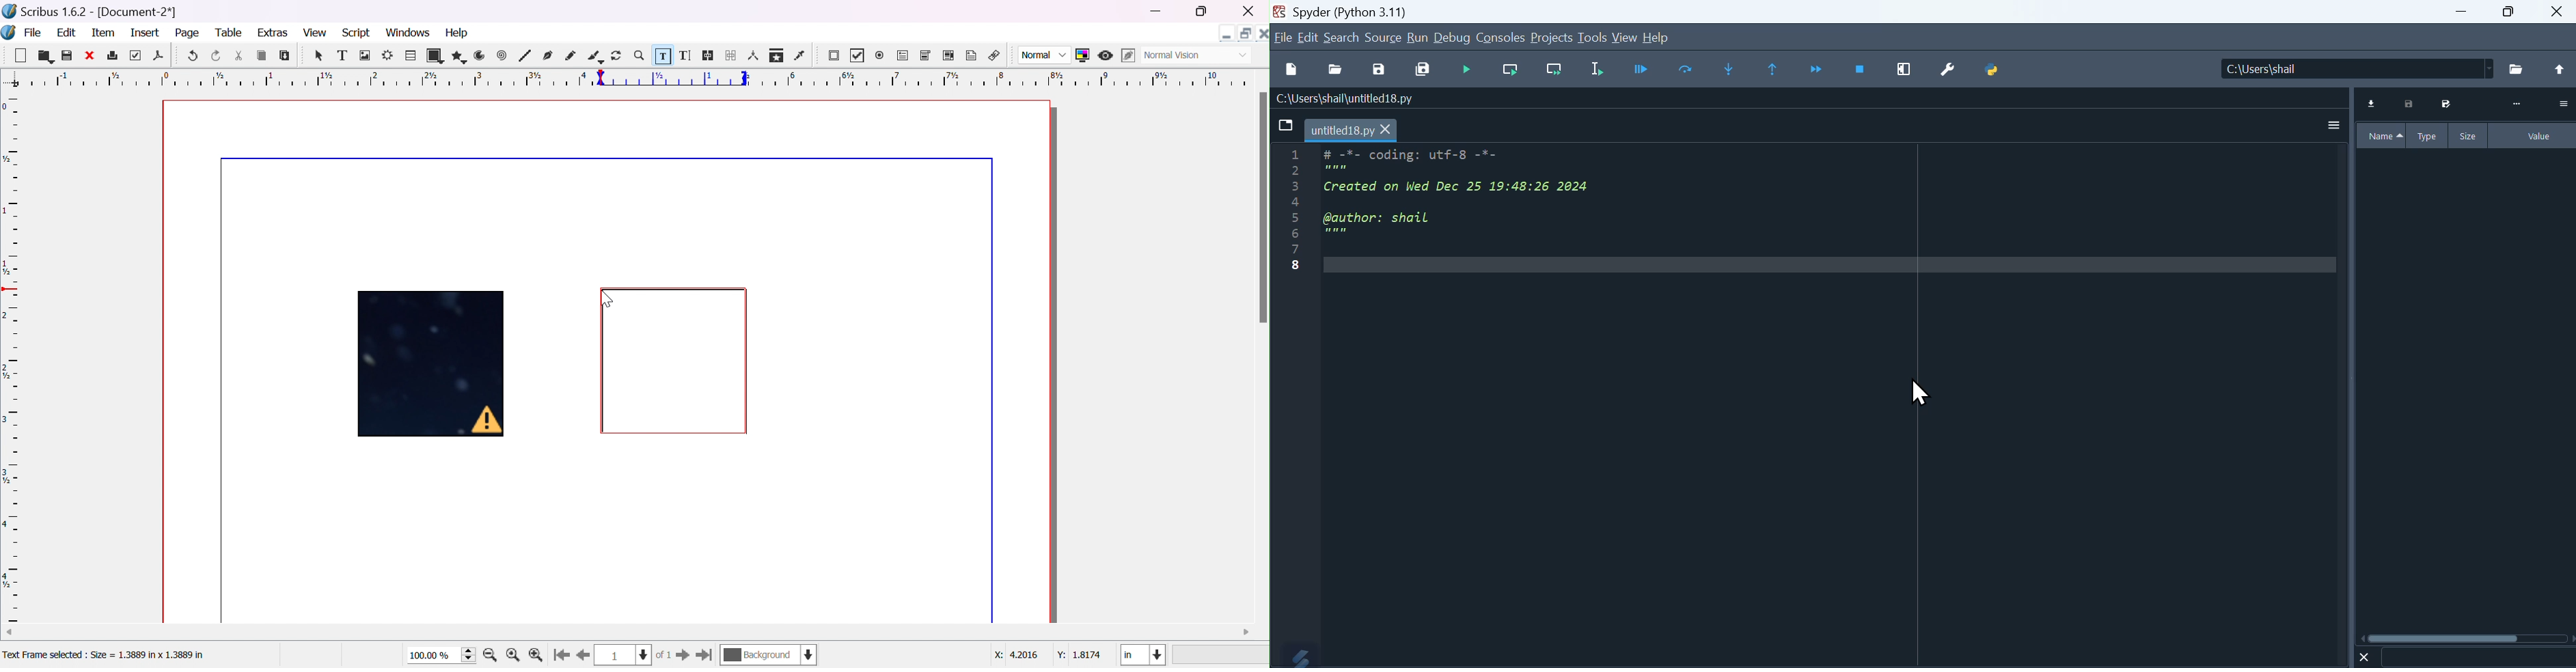 This screenshot has width=2576, height=672. Describe the element at coordinates (676, 361) in the screenshot. I see `Text Frame` at that location.